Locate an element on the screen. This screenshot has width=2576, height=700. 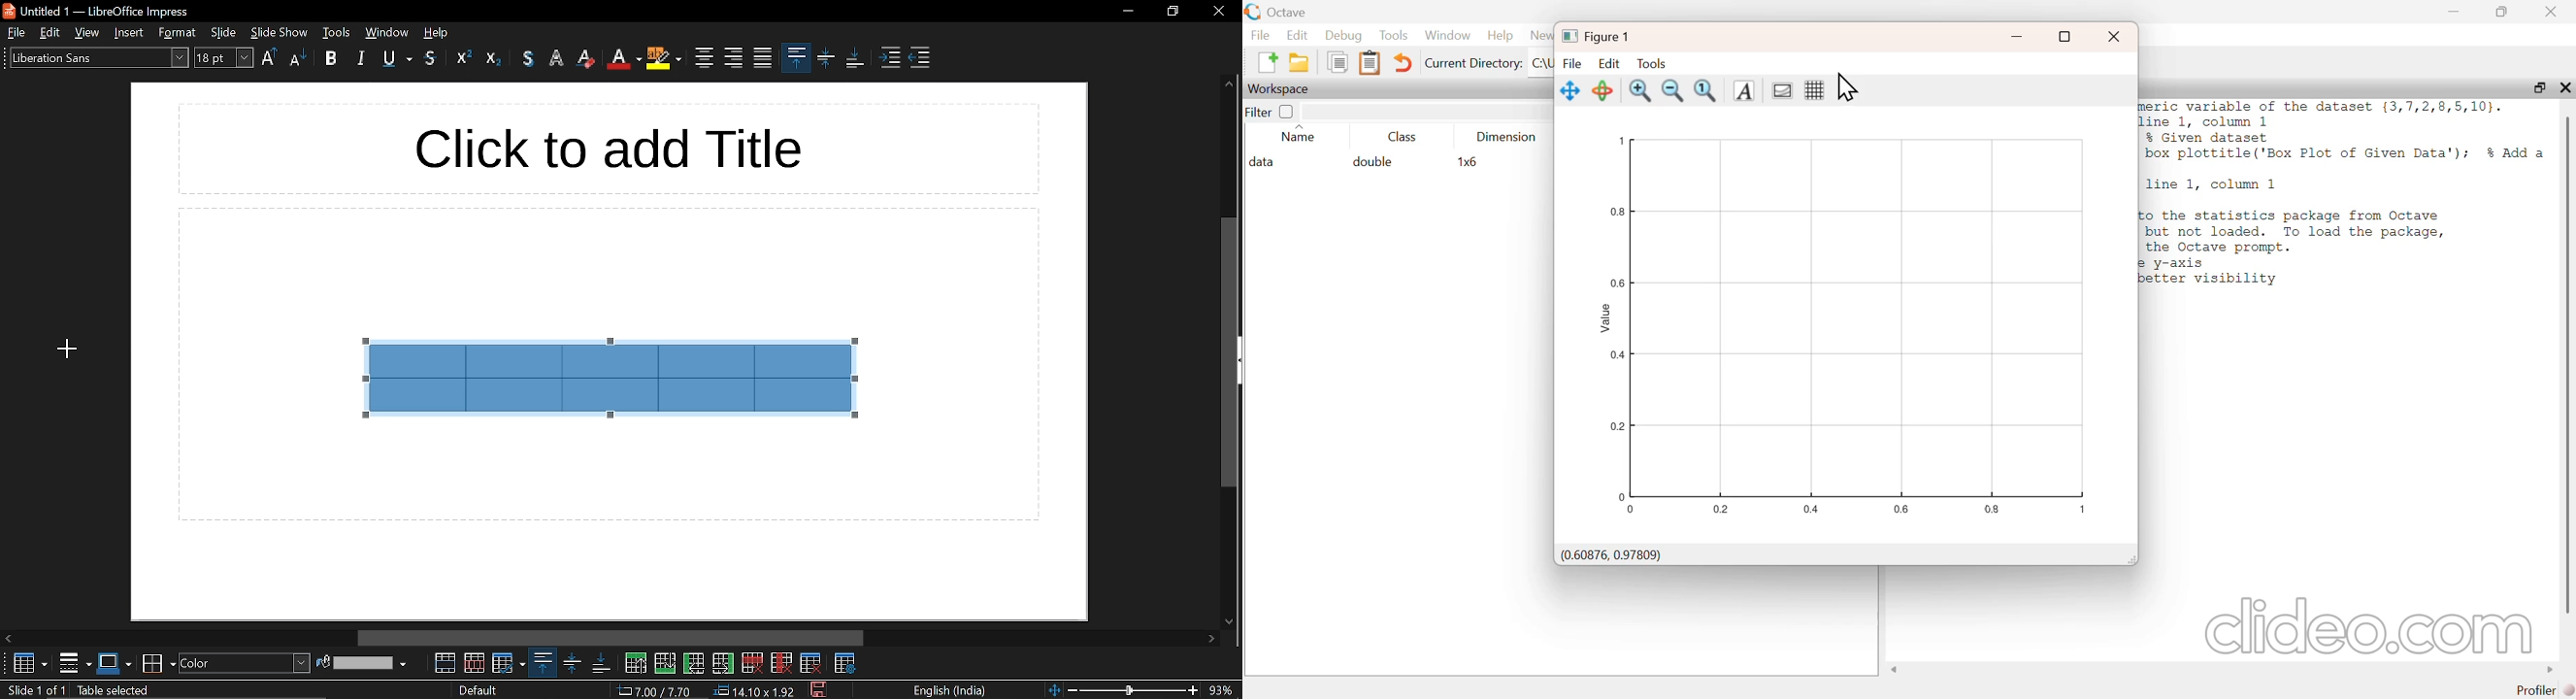
logo is located at coordinates (1251, 11).